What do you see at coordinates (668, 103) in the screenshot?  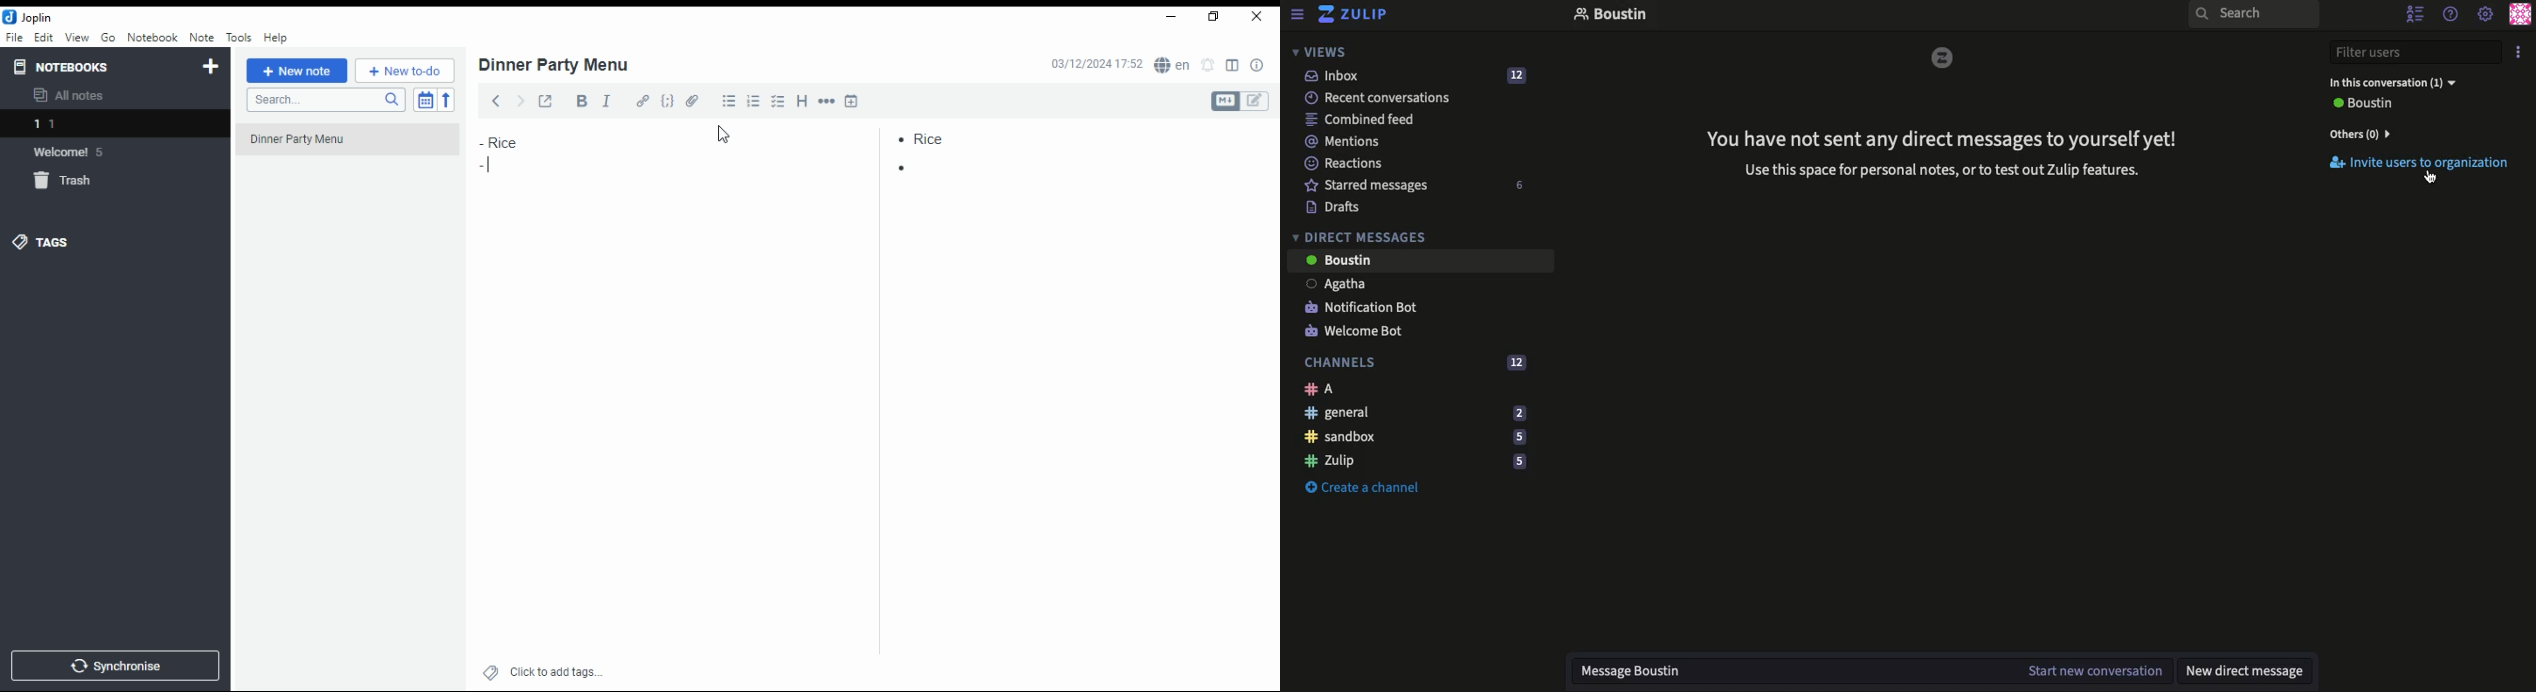 I see `code` at bounding box center [668, 103].